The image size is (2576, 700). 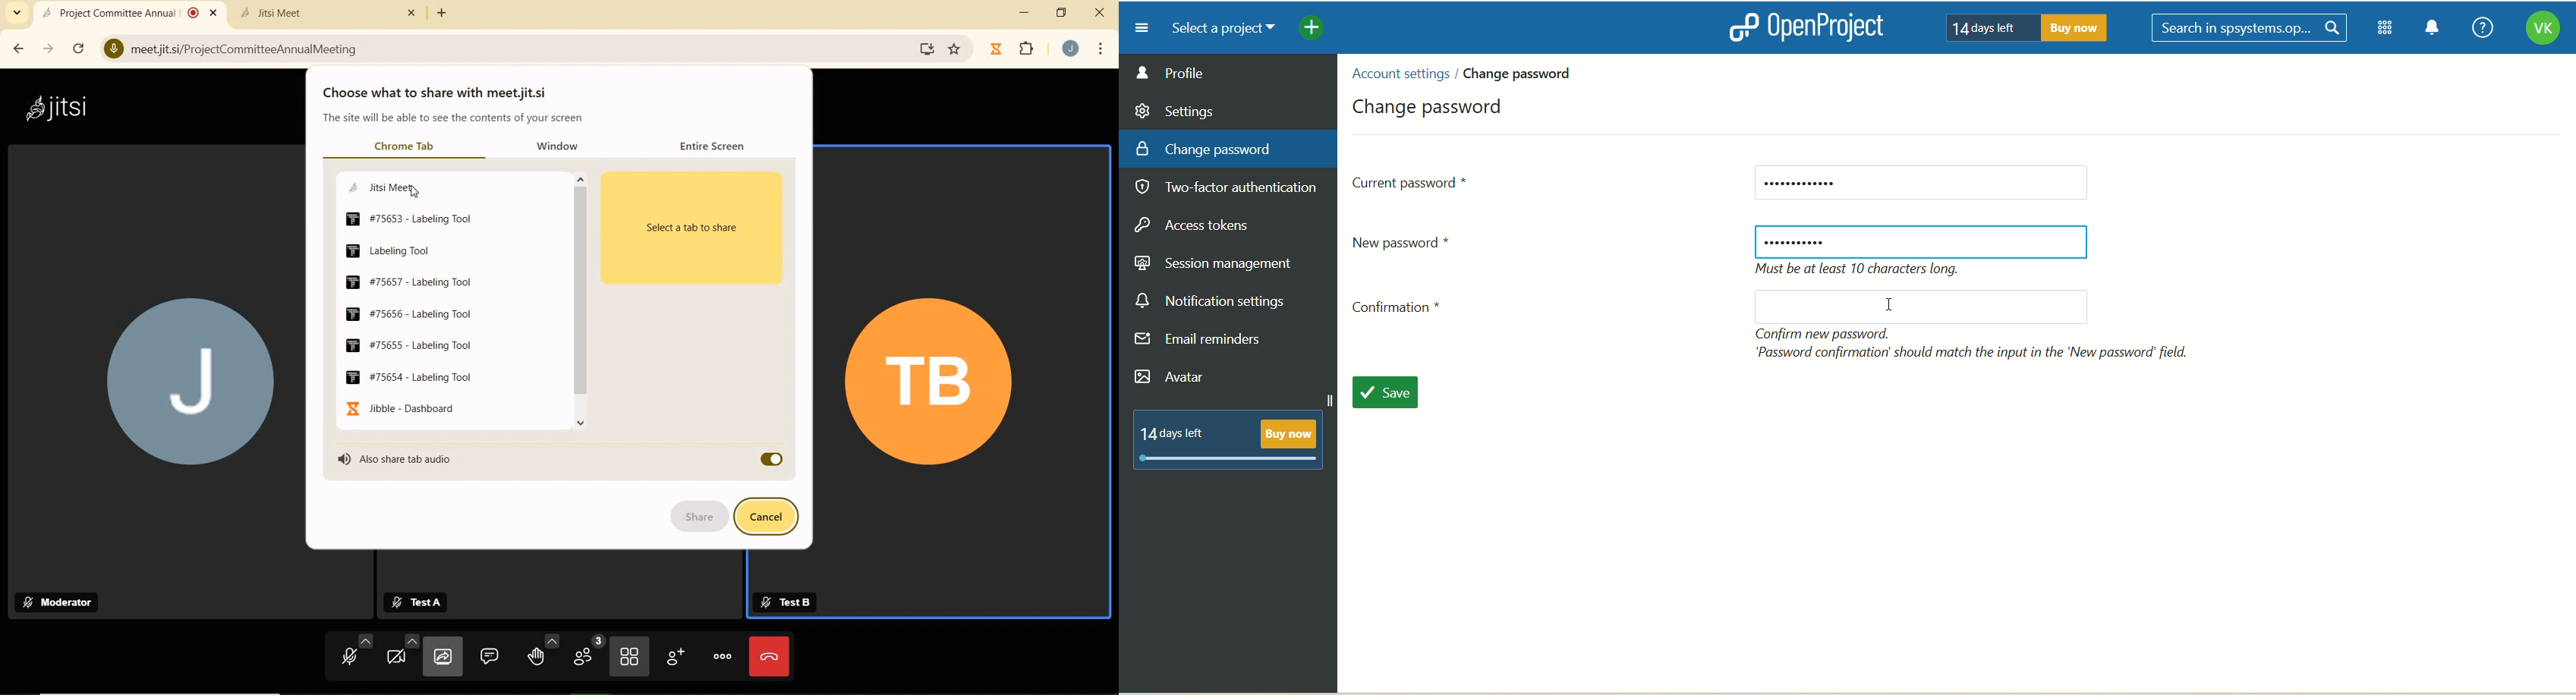 What do you see at coordinates (1217, 29) in the screenshot?
I see `select a project` at bounding box center [1217, 29].